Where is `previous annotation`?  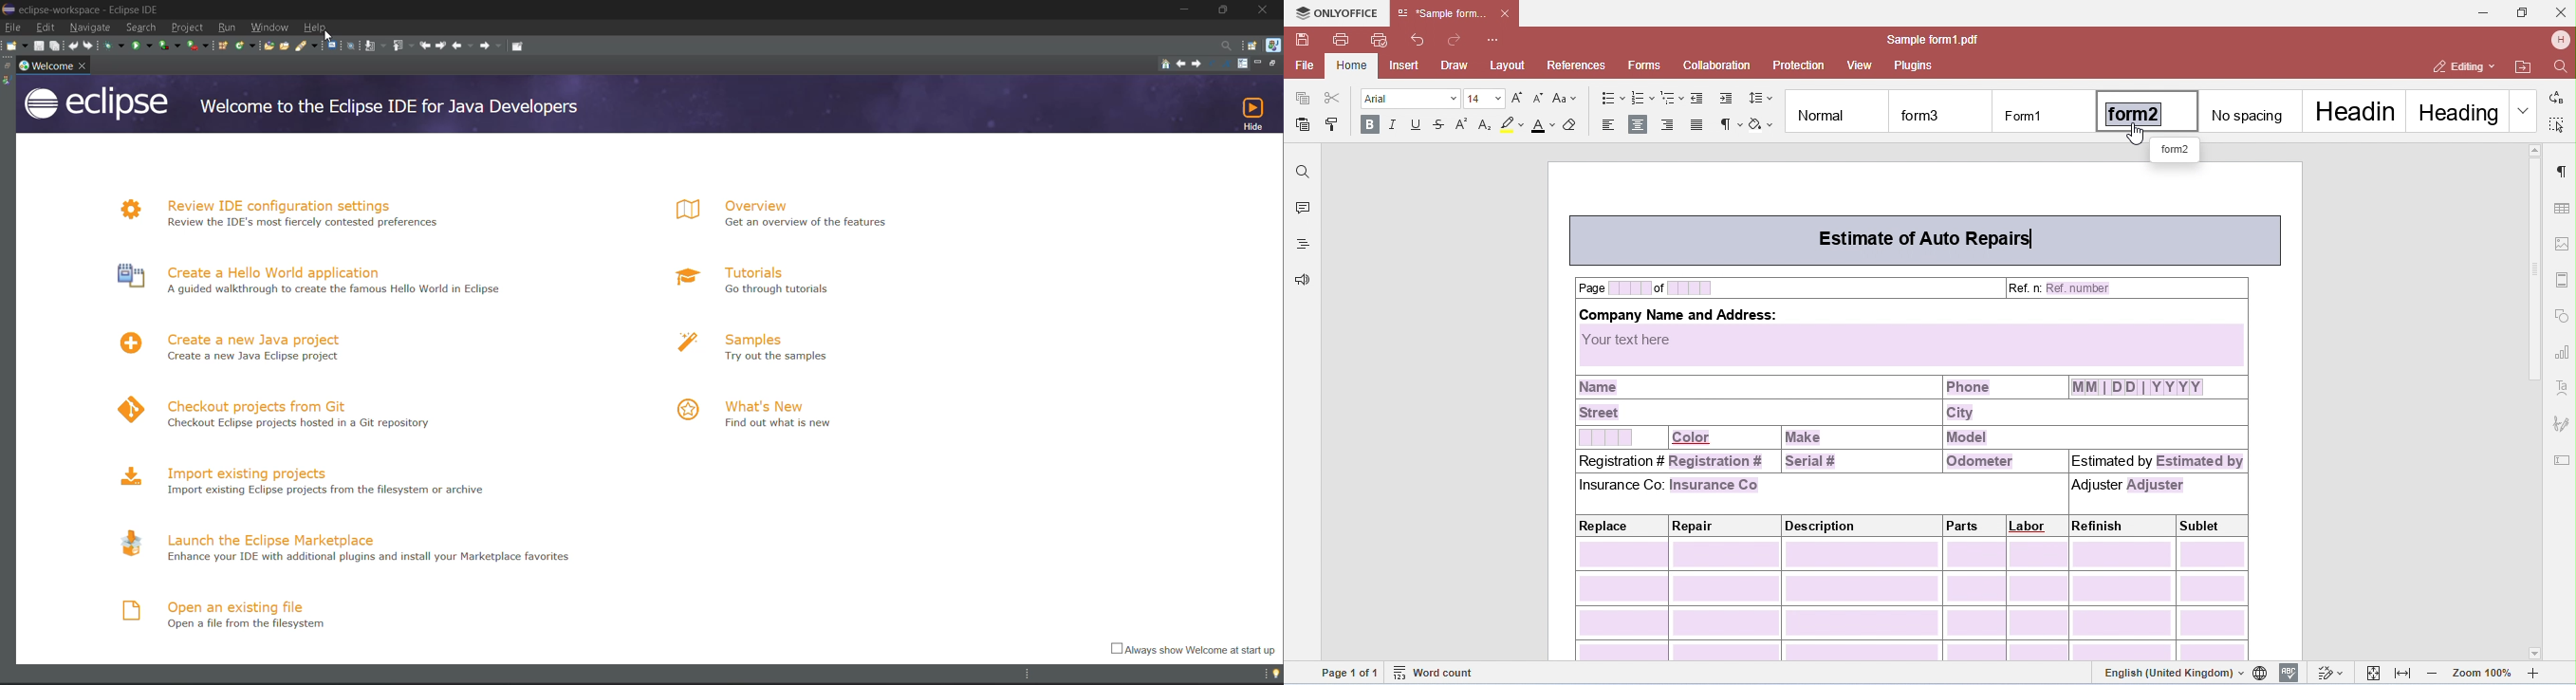
previous annotation is located at coordinates (405, 47).